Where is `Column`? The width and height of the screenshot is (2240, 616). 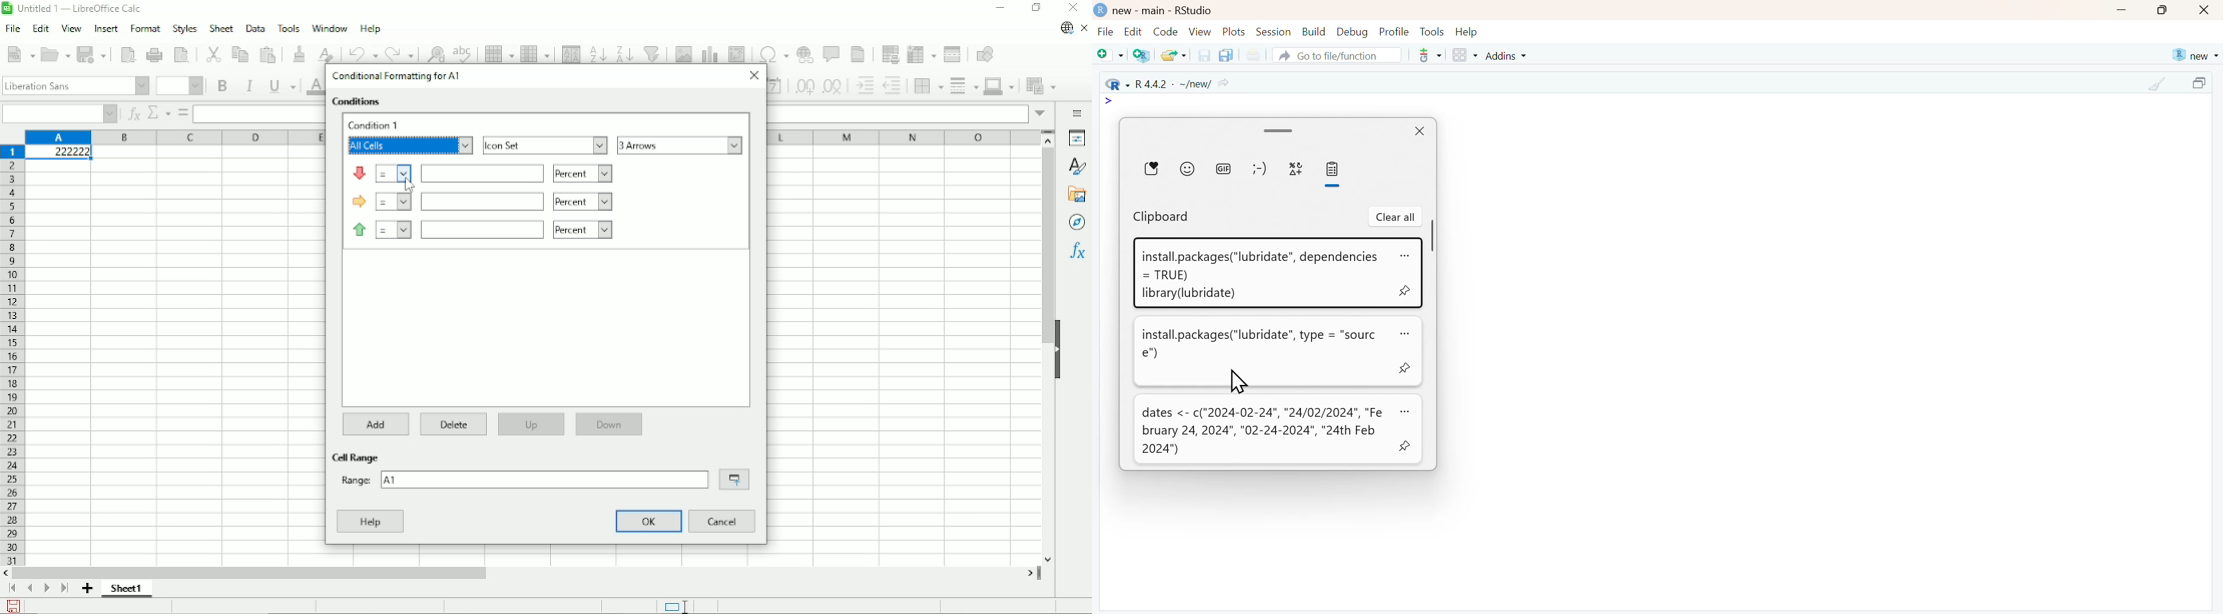 Column is located at coordinates (535, 51).